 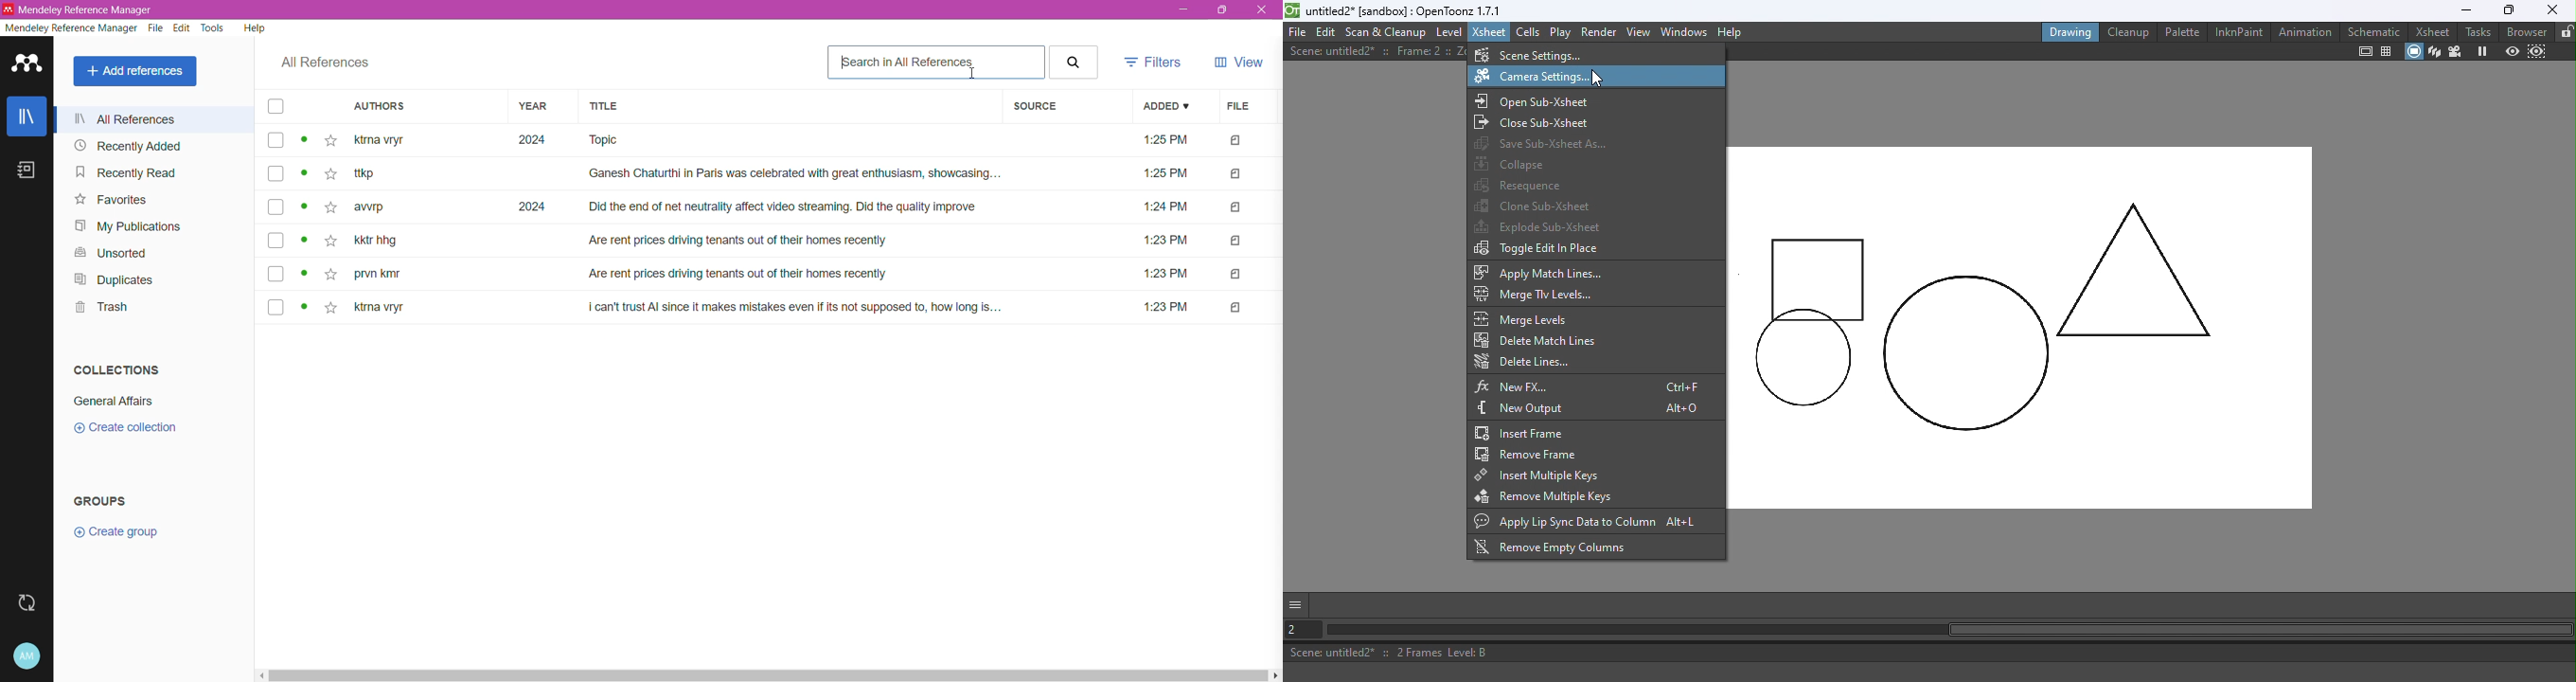 I want to click on Year, so click(x=539, y=108).